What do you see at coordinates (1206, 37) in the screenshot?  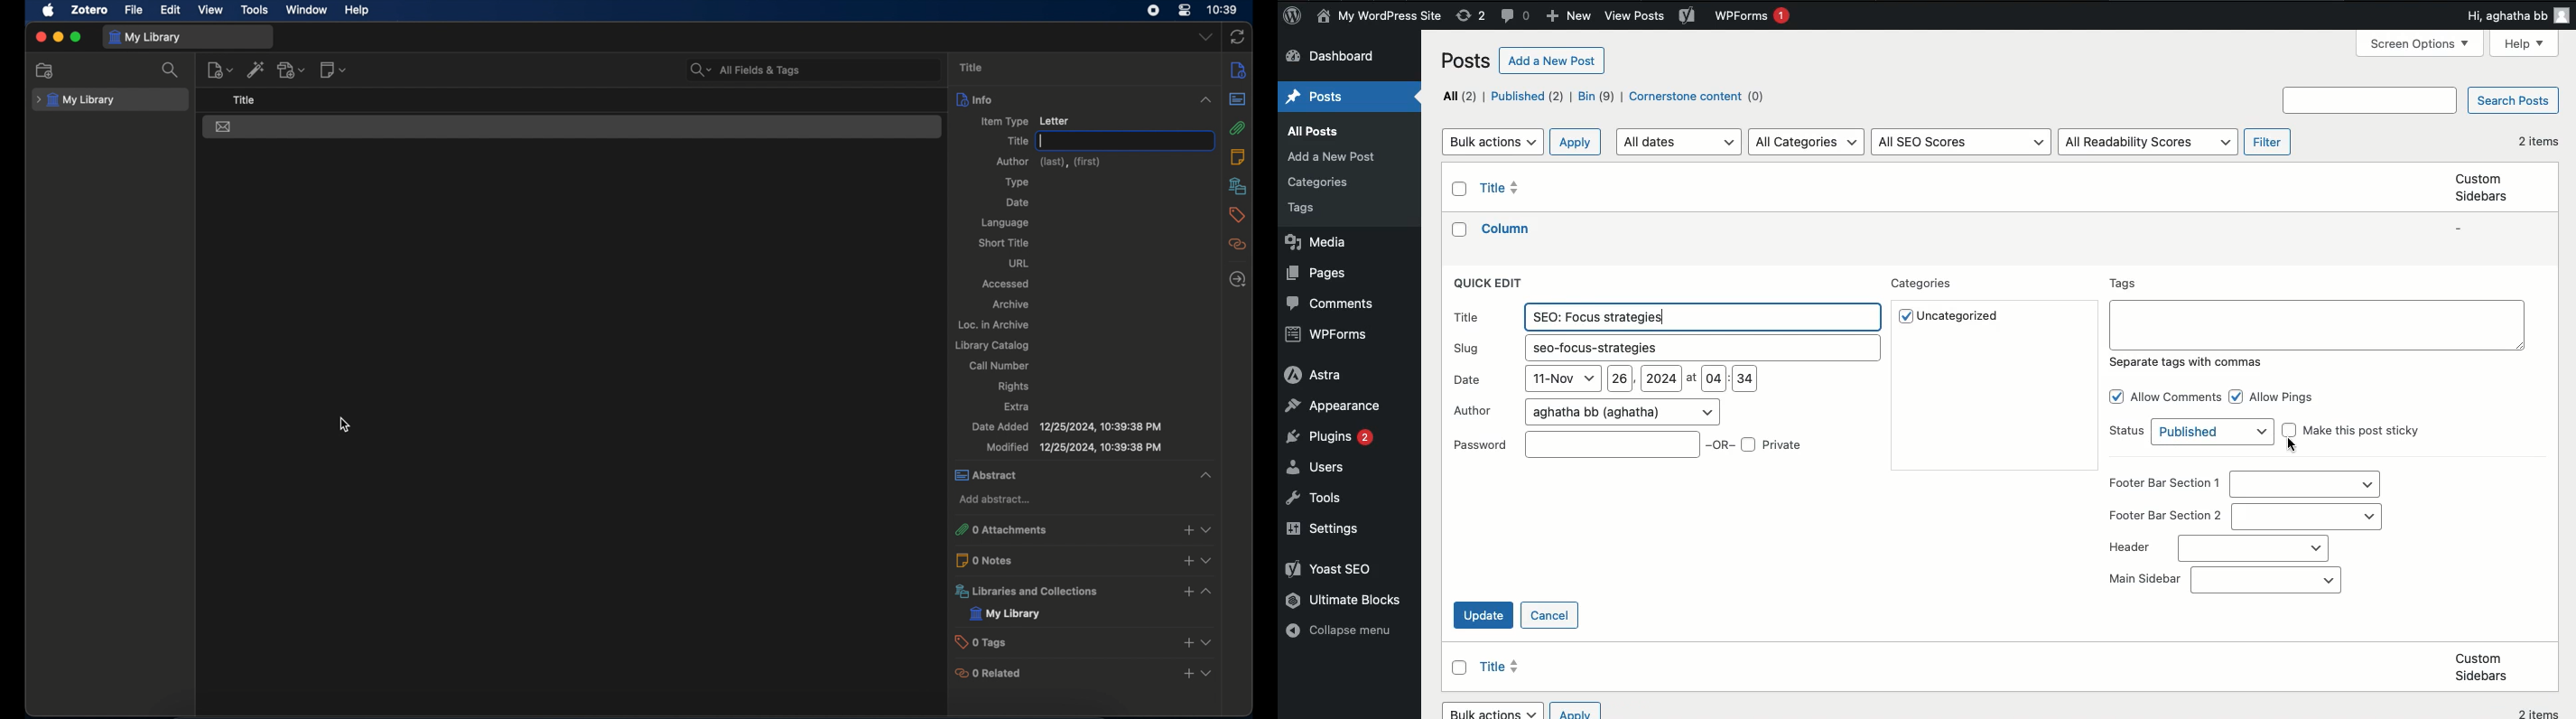 I see `dropdown` at bounding box center [1206, 37].